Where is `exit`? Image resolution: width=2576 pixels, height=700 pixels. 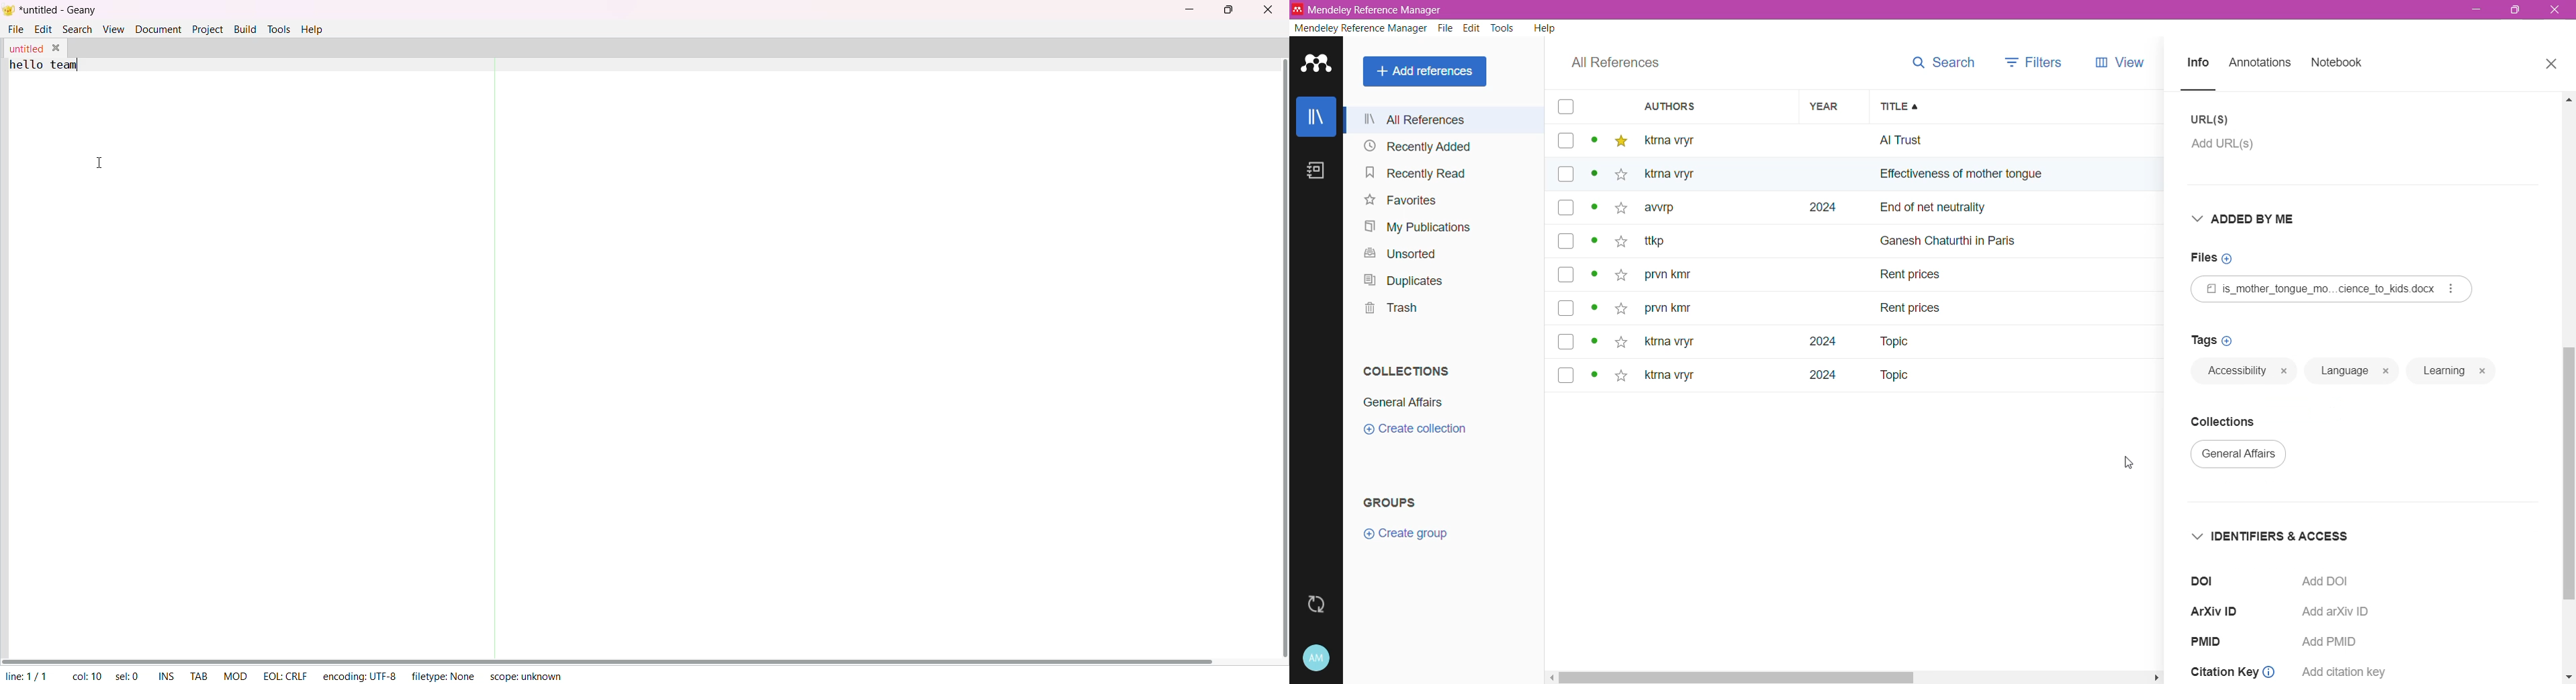
exit is located at coordinates (2557, 13).